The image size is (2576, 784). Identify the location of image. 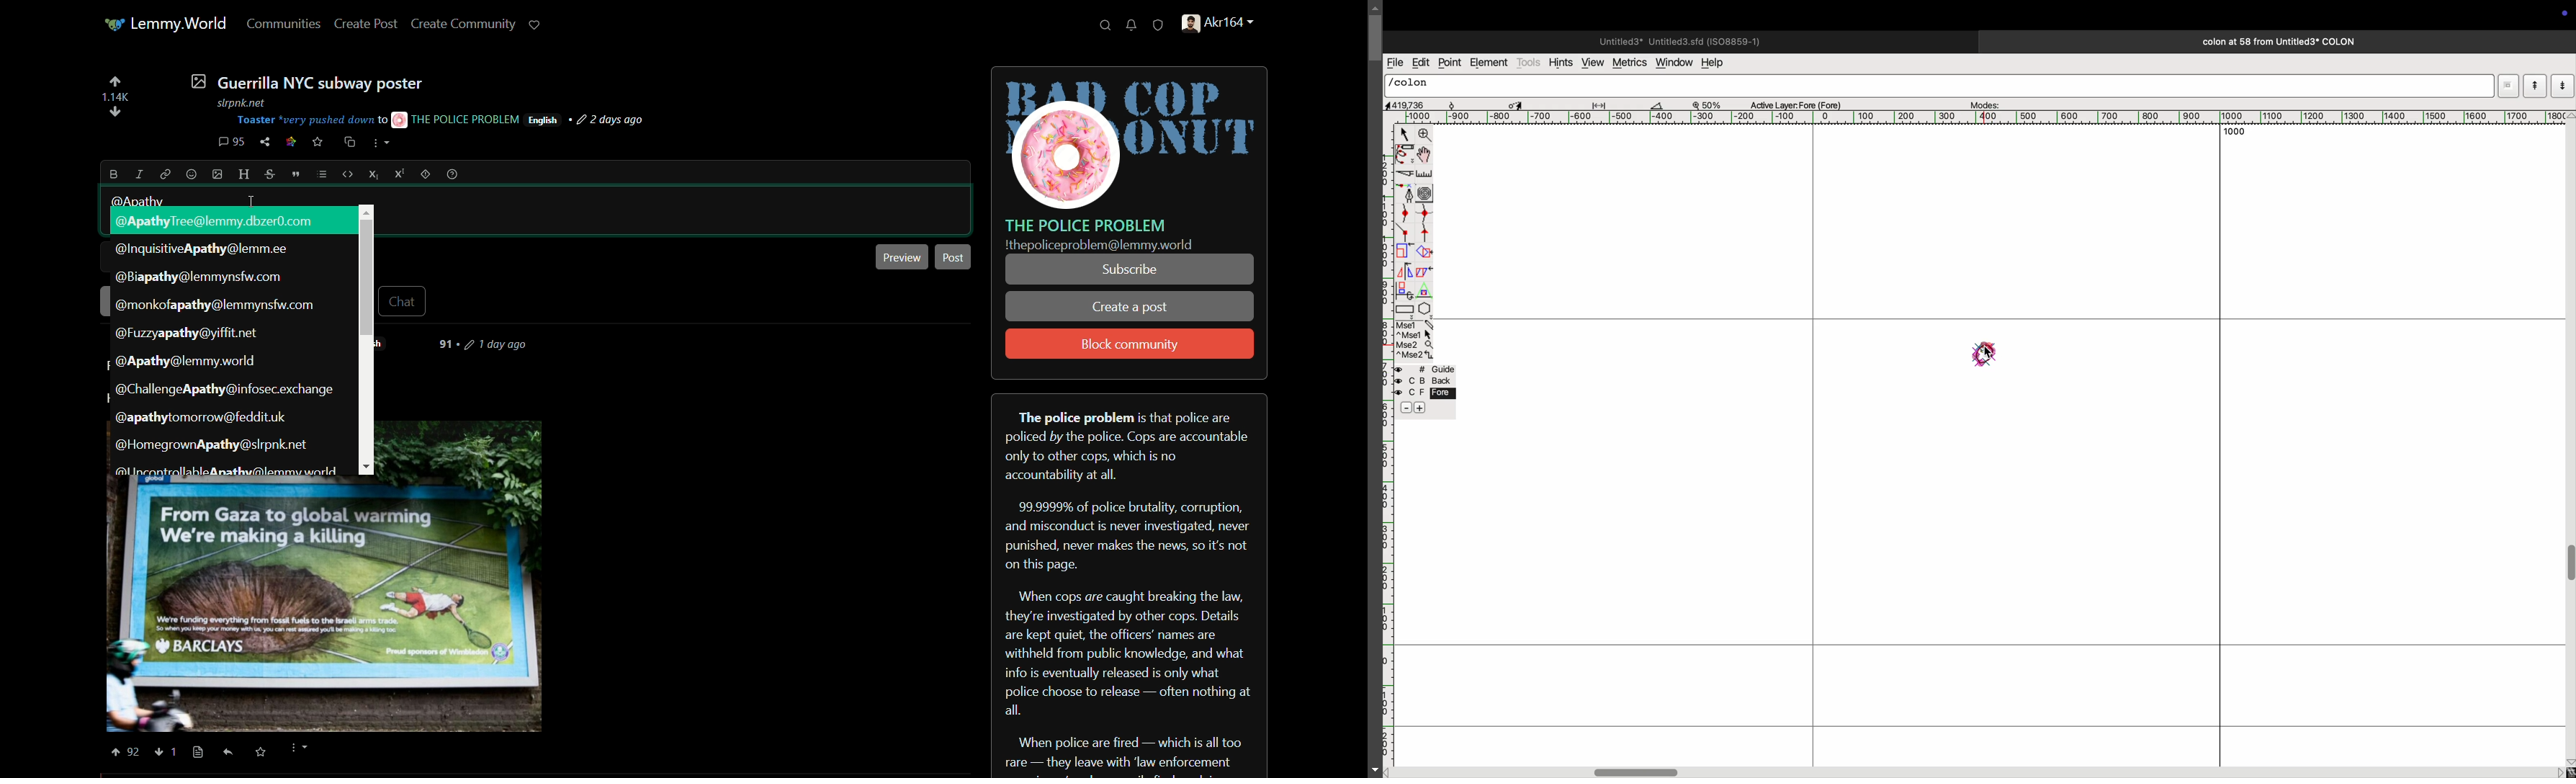
(218, 174).